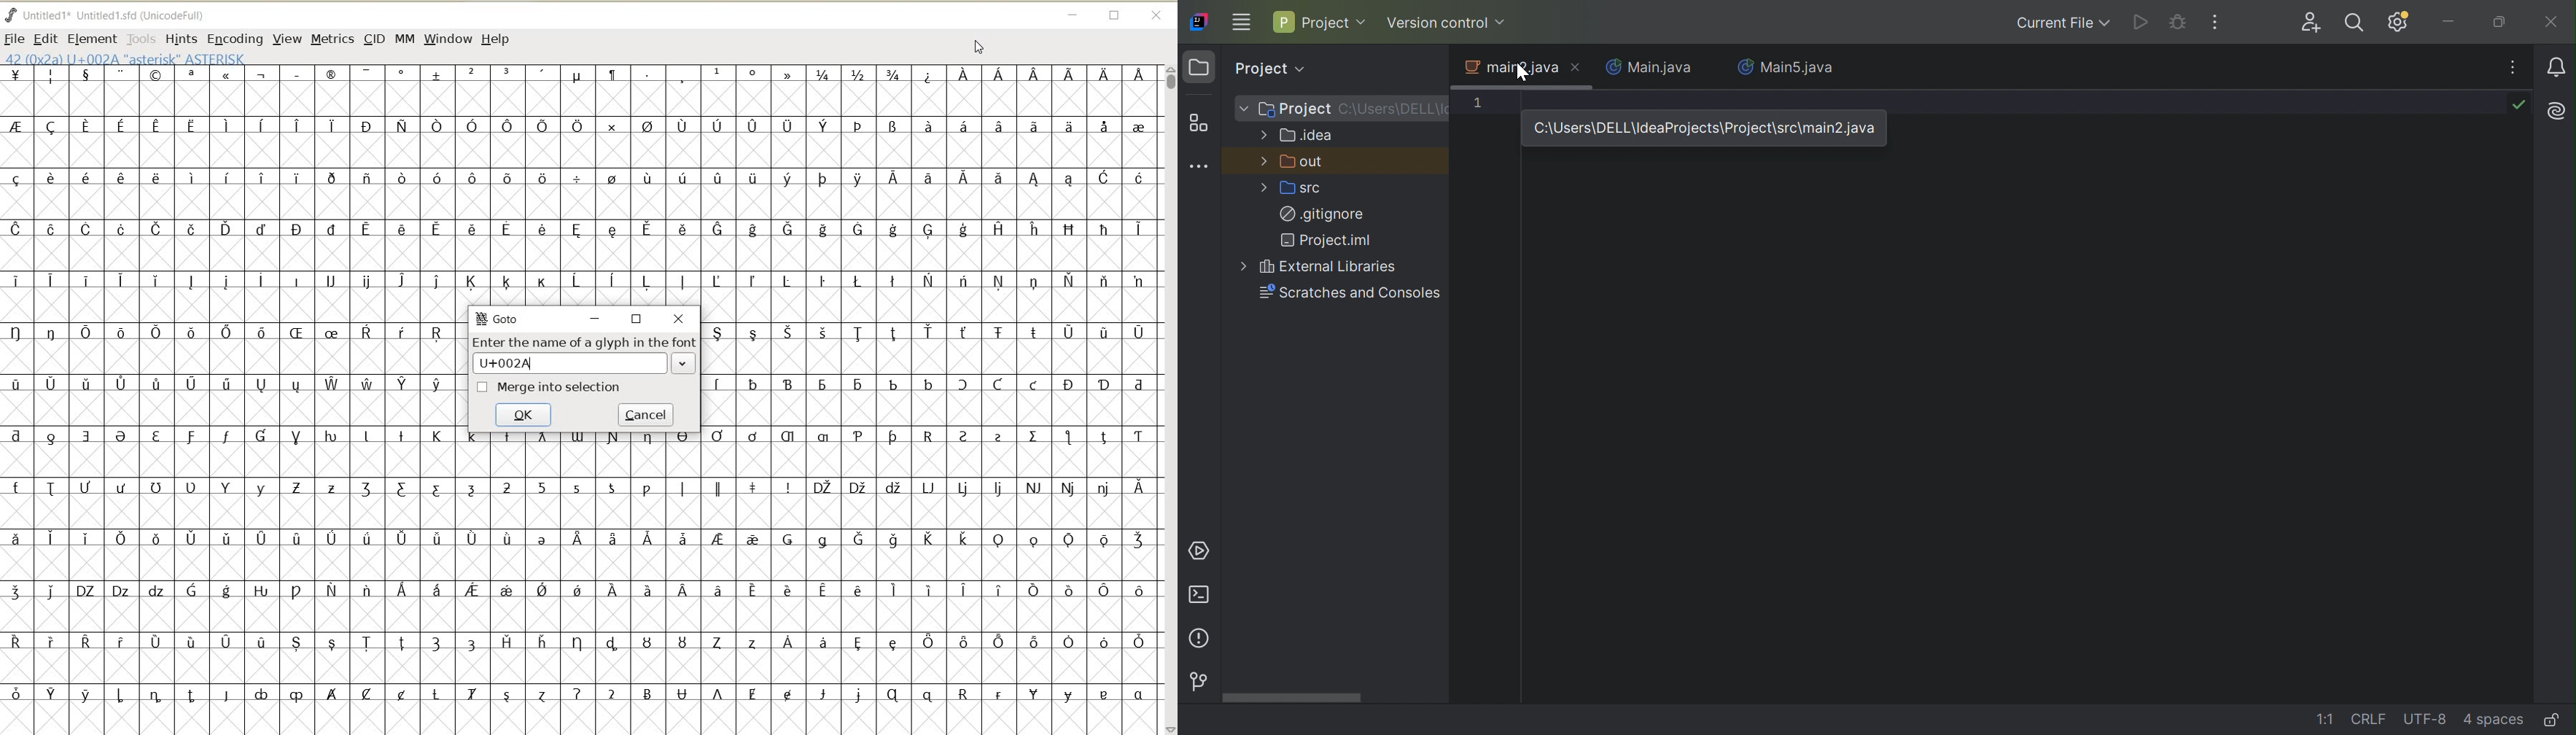 The height and width of the screenshot is (756, 2576). Describe the element at coordinates (2061, 25) in the screenshot. I see `Current file` at that location.